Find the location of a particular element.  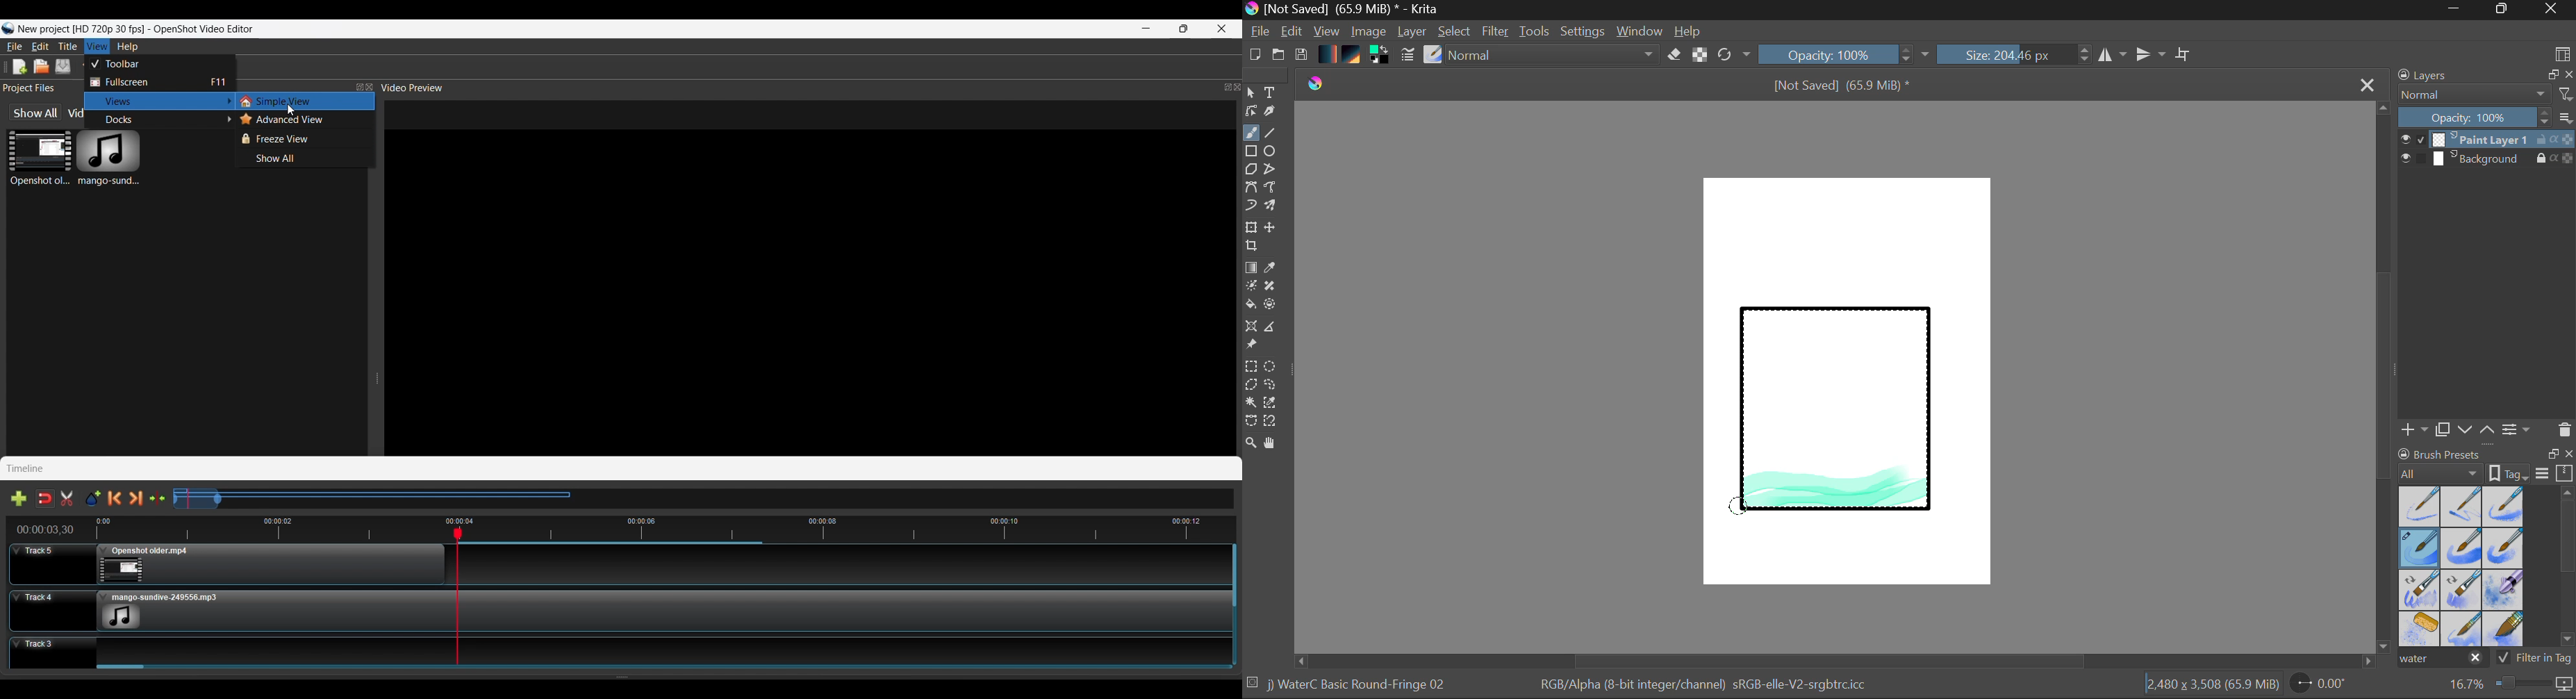

Water C - Grunge is located at coordinates (2504, 548).